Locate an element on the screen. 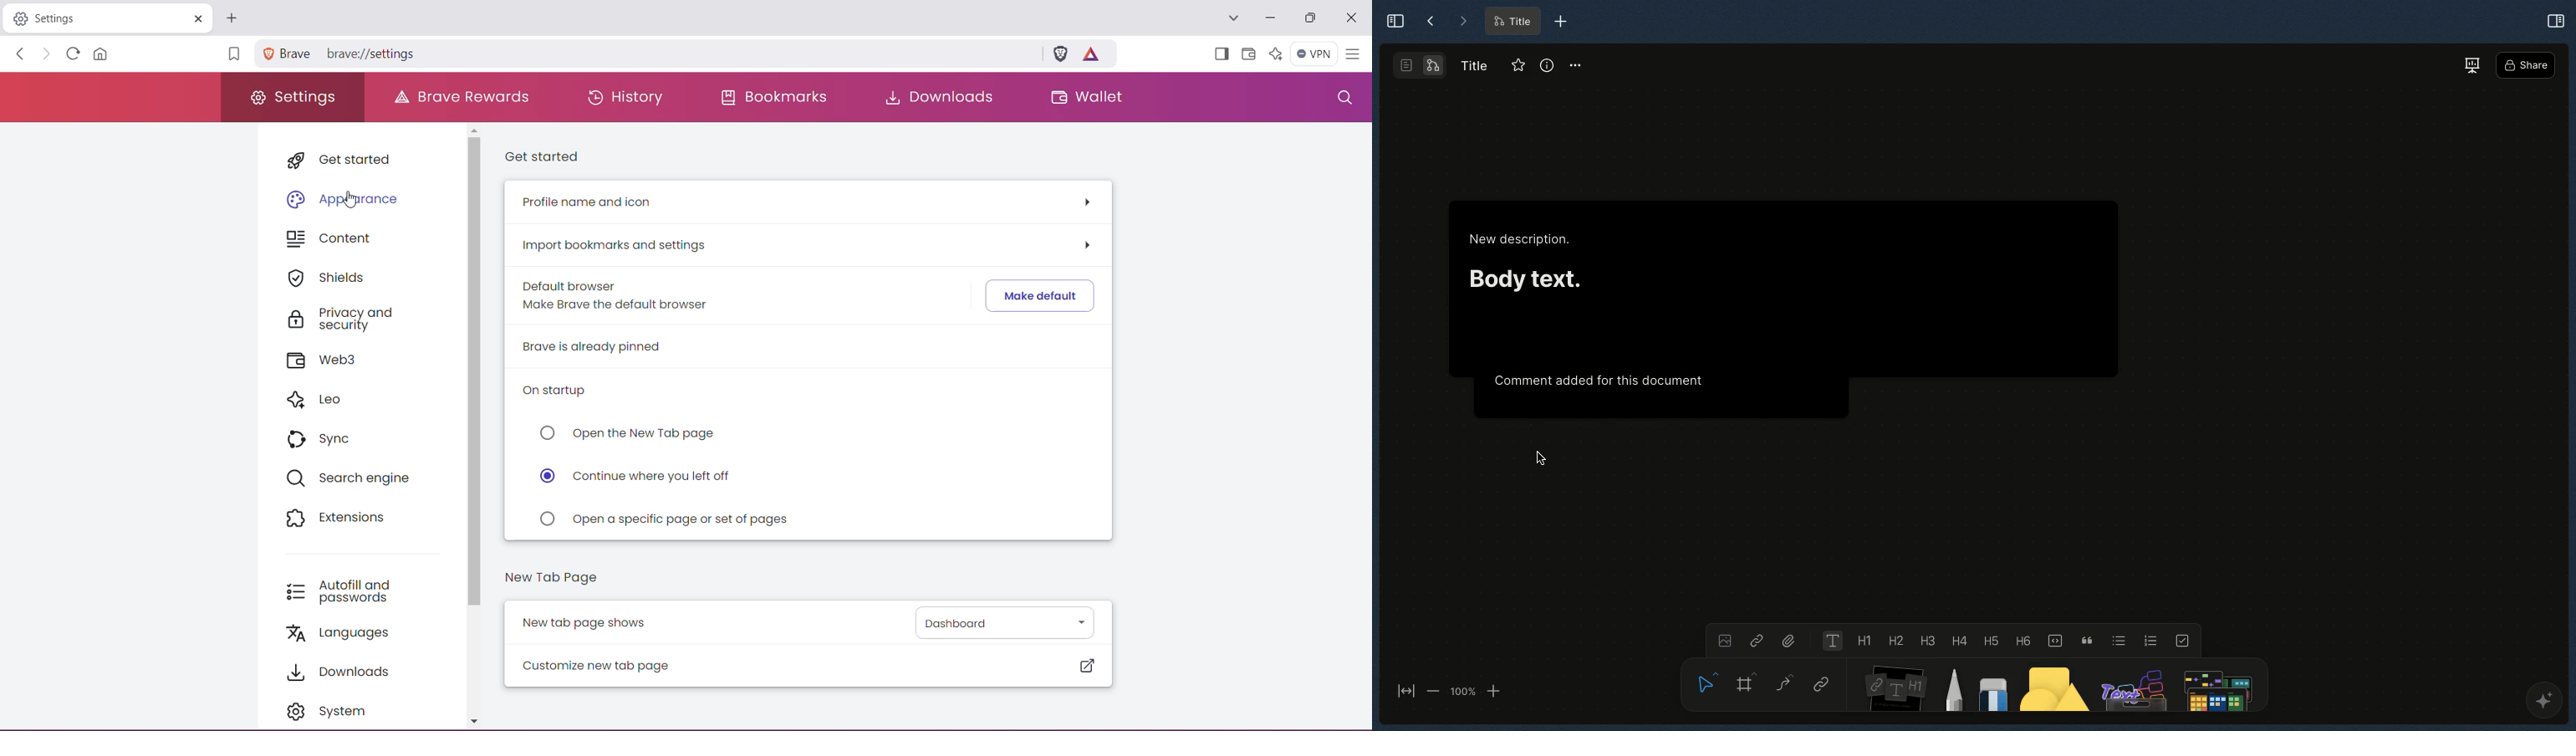 This screenshot has height=756, width=2576. Favorite is located at coordinates (1515, 66).